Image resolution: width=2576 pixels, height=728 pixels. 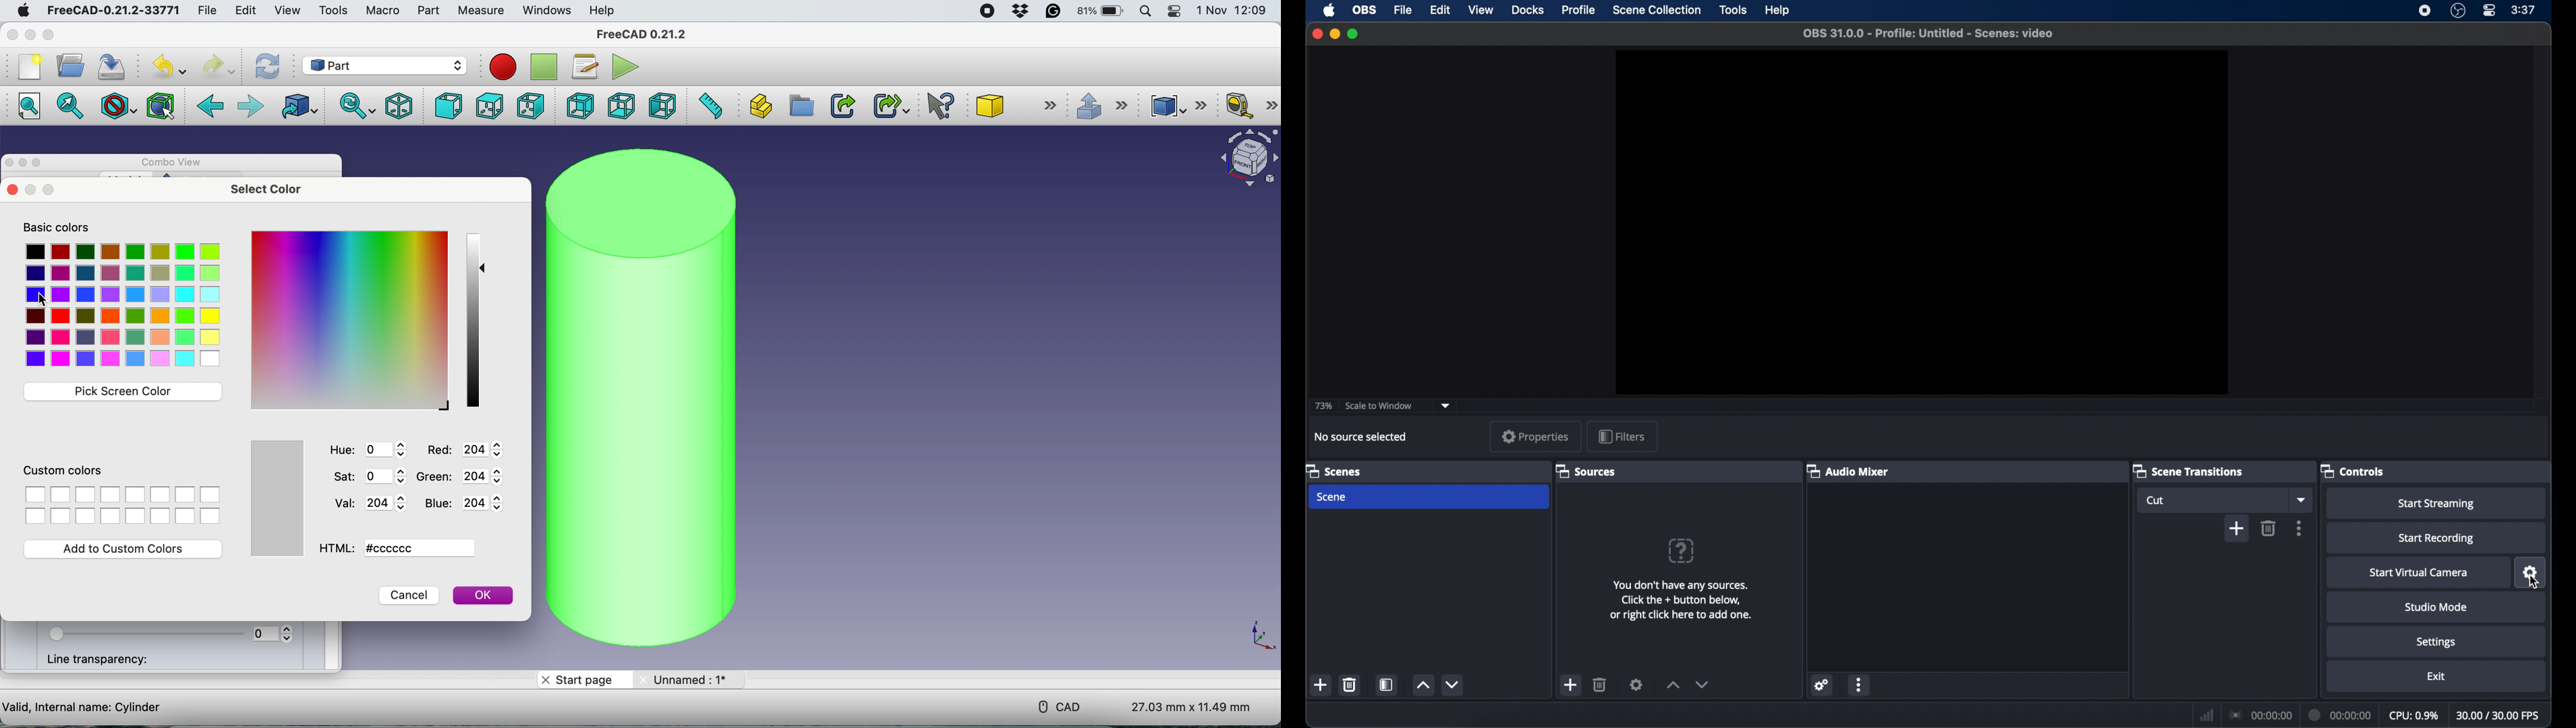 What do you see at coordinates (621, 65) in the screenshot?
I see `execute macros` at bounding box center [621, 65].